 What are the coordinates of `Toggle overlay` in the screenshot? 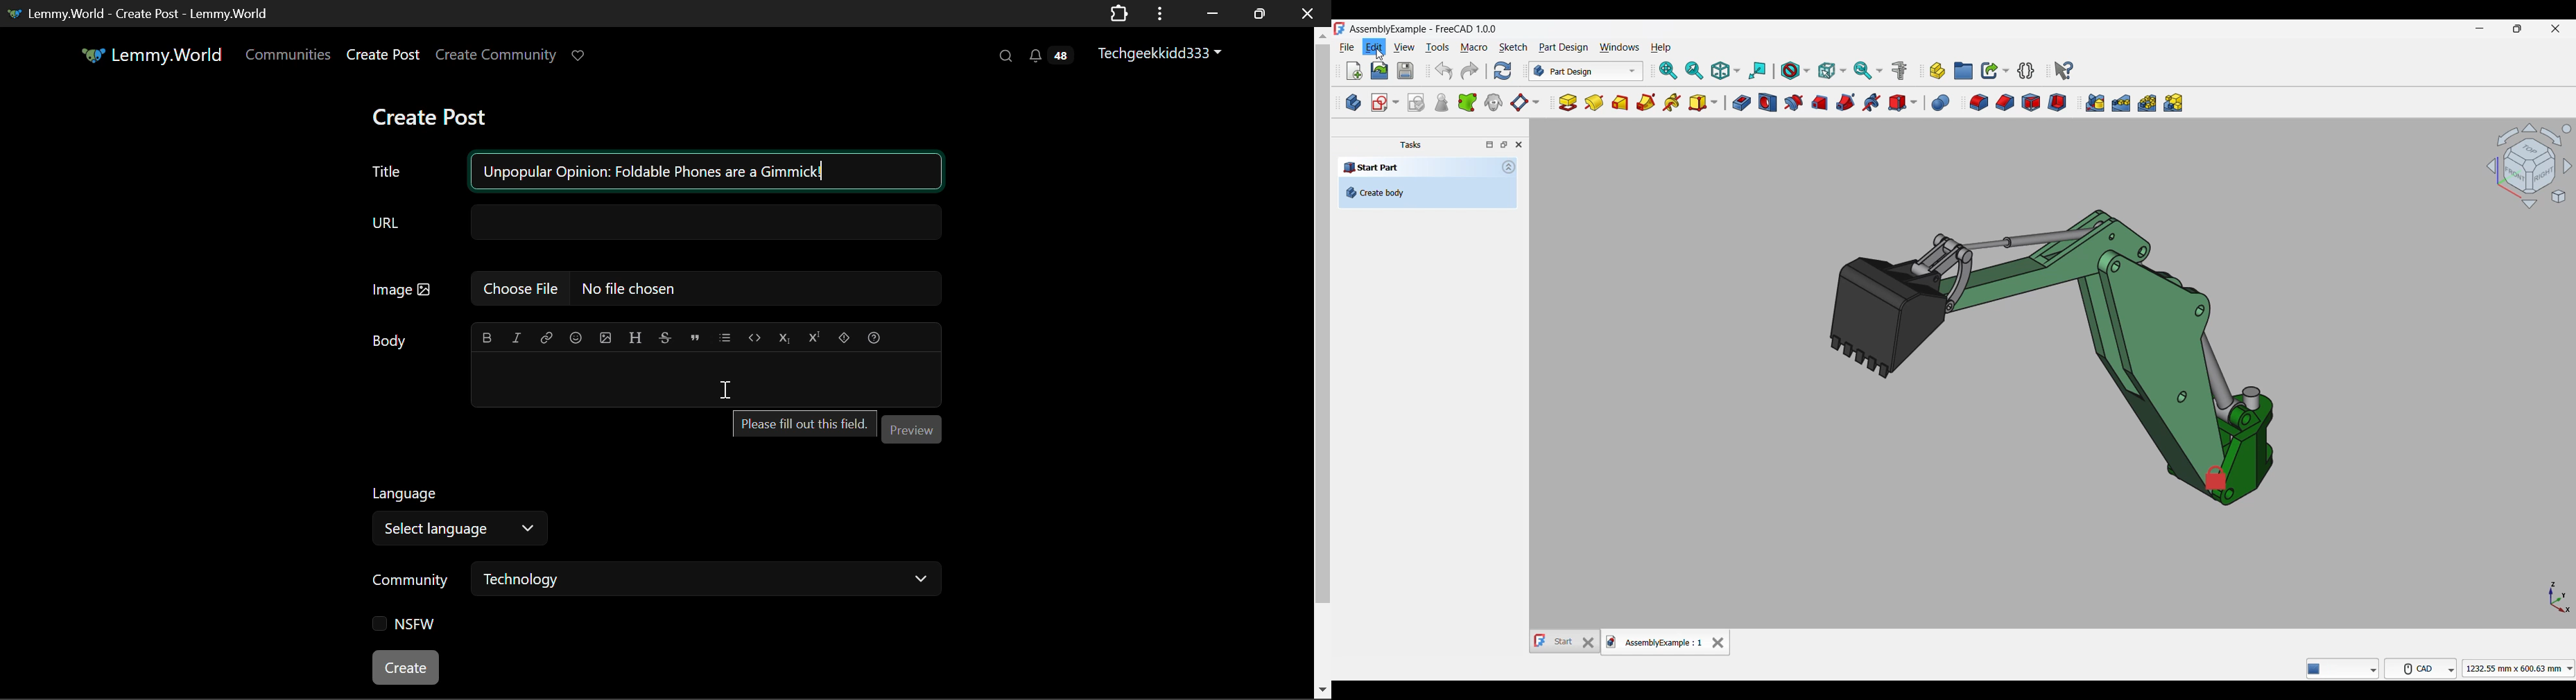 It's located at (1490, 145).